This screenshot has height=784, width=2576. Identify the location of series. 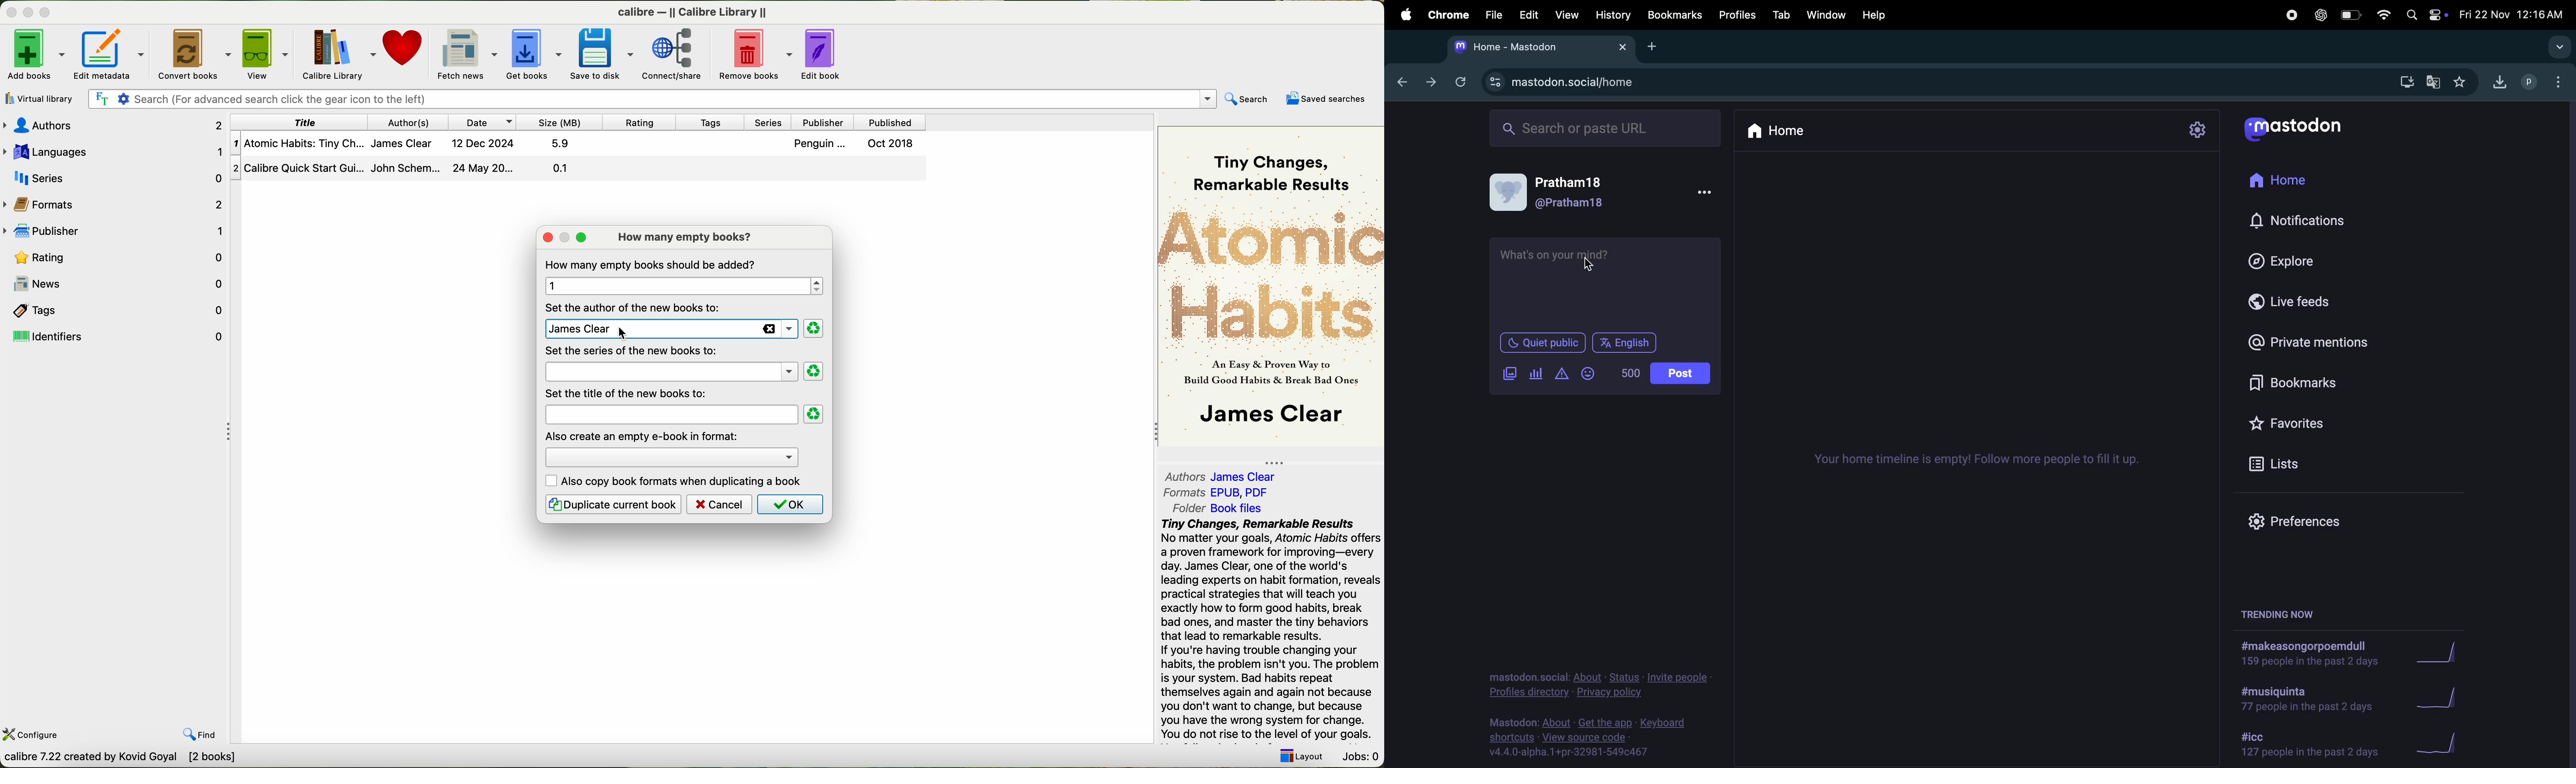
(112, 177).